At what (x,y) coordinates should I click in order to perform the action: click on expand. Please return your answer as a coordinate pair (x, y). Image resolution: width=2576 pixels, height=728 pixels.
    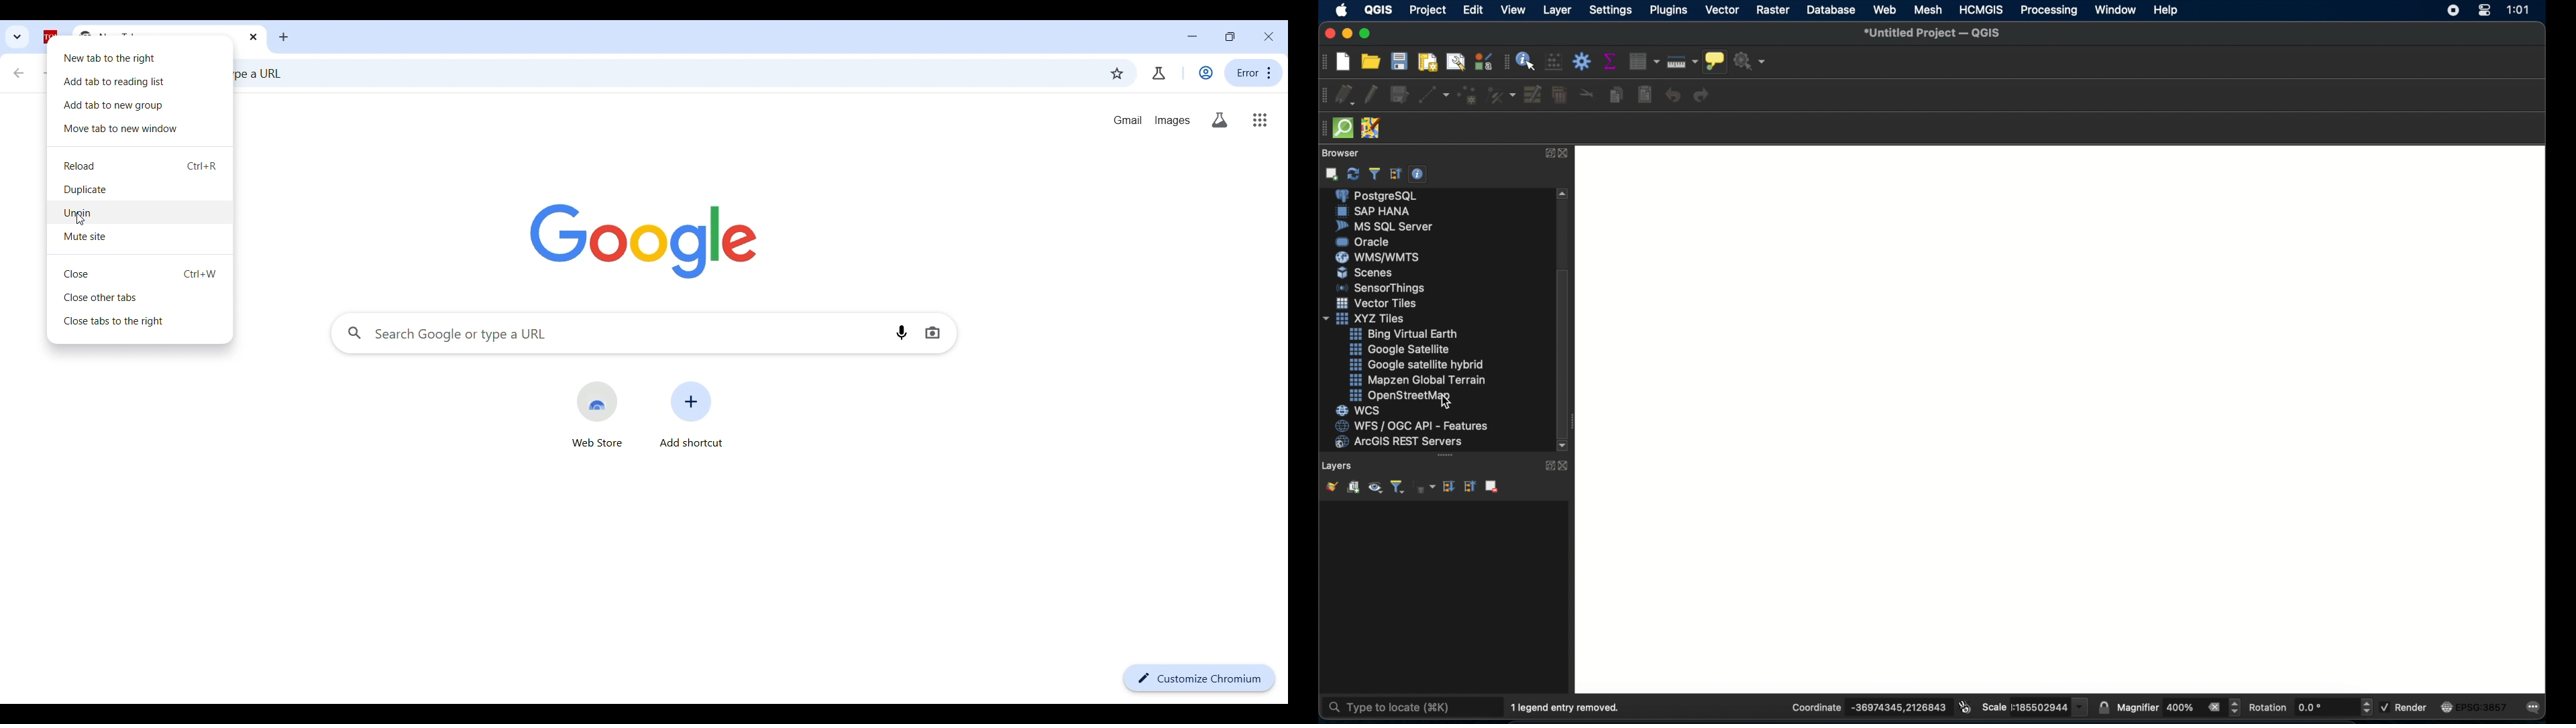
    Looking at the image, I should click on (1547, 154).